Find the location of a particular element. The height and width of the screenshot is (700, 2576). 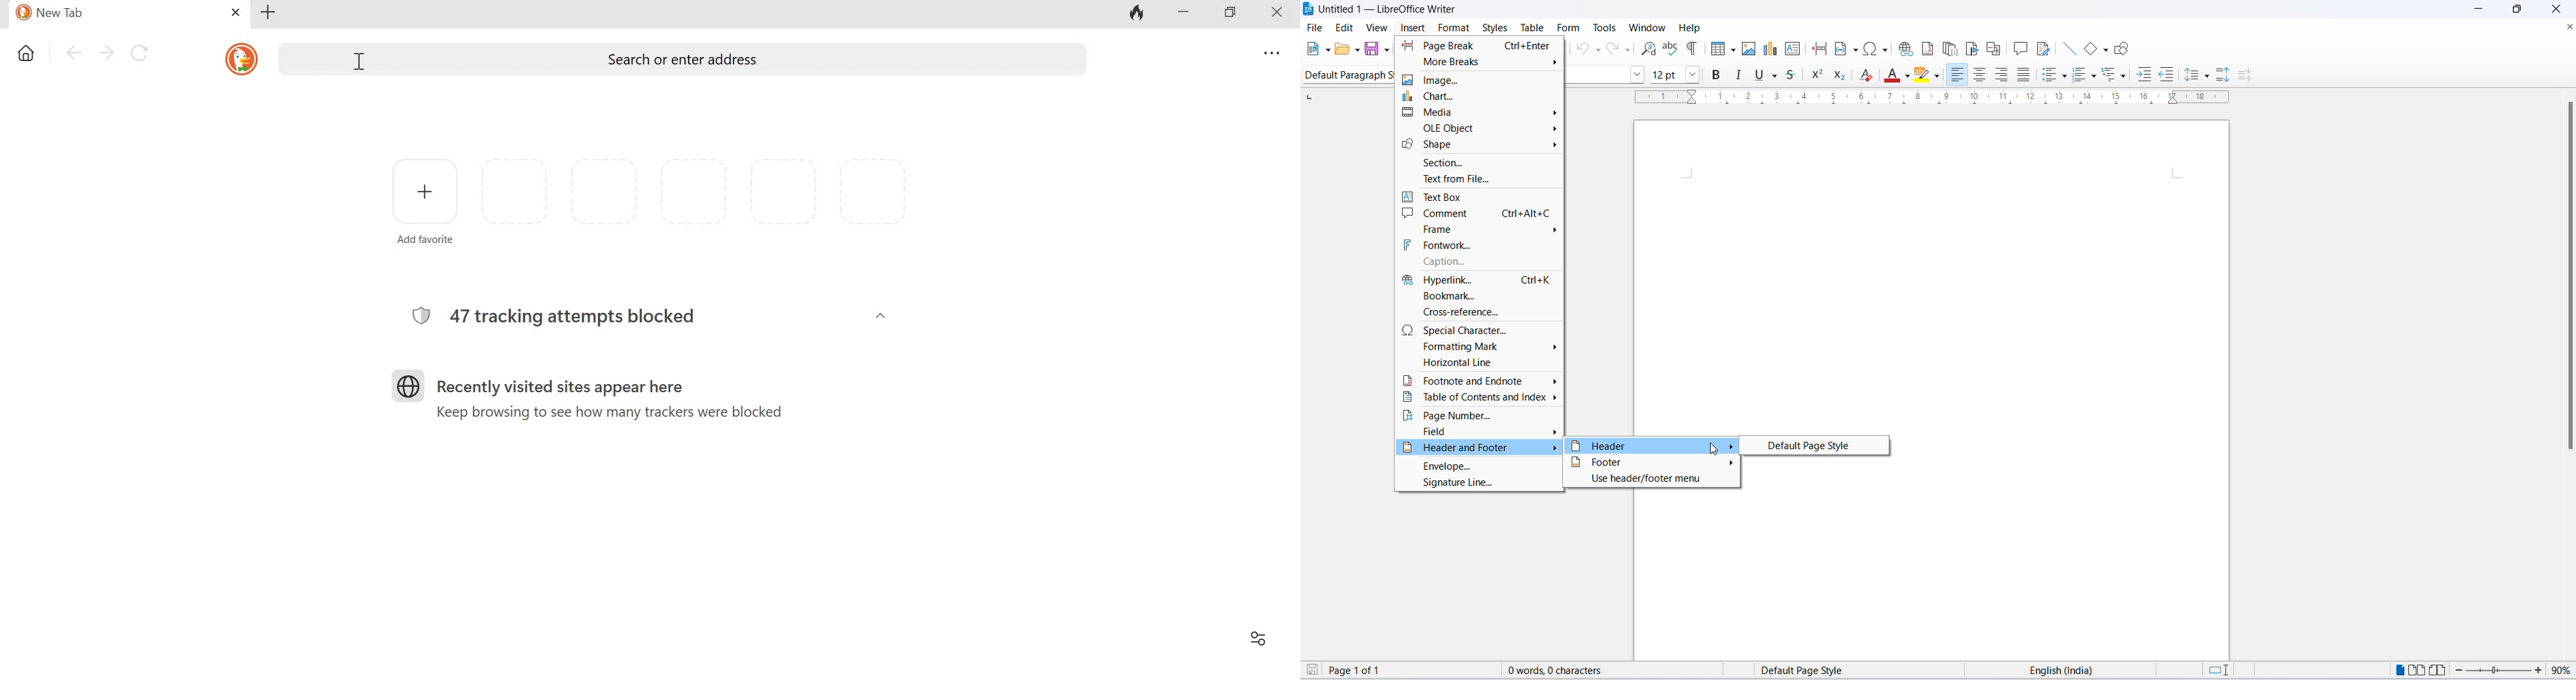

justified is located at coordinates (2022, 75).